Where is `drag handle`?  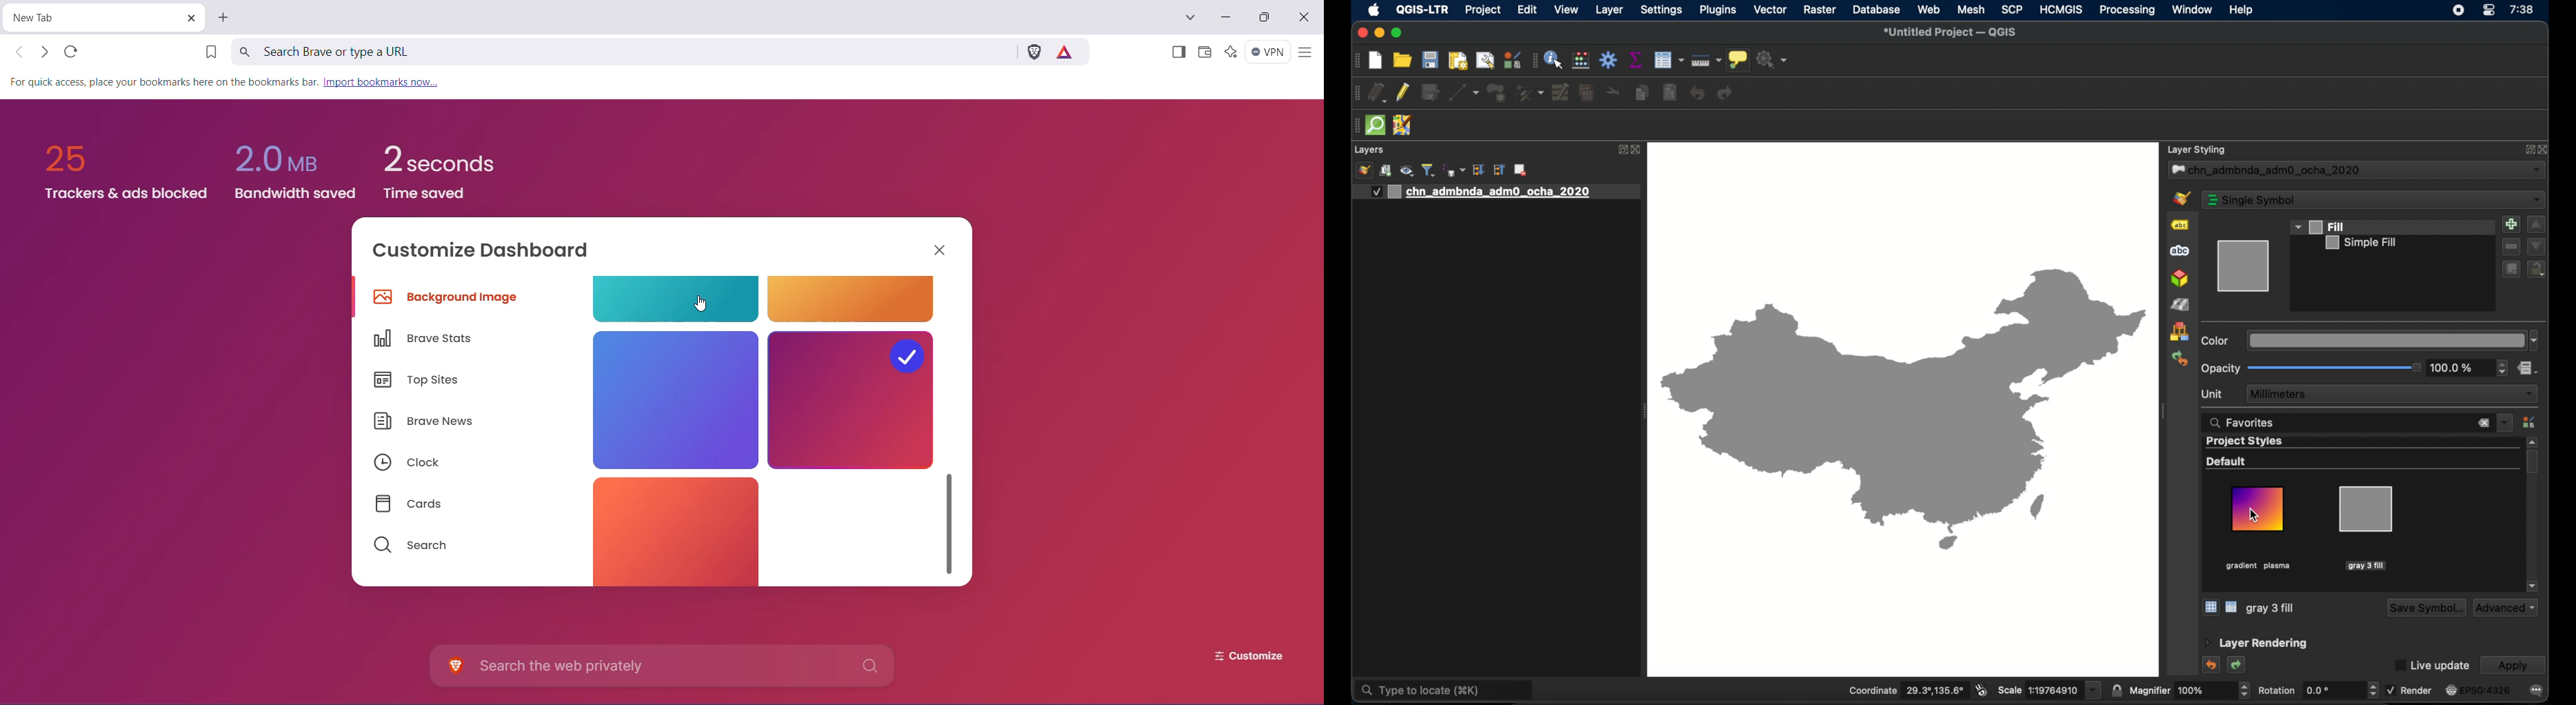
drag handle is located at coordinates (1533, 61).